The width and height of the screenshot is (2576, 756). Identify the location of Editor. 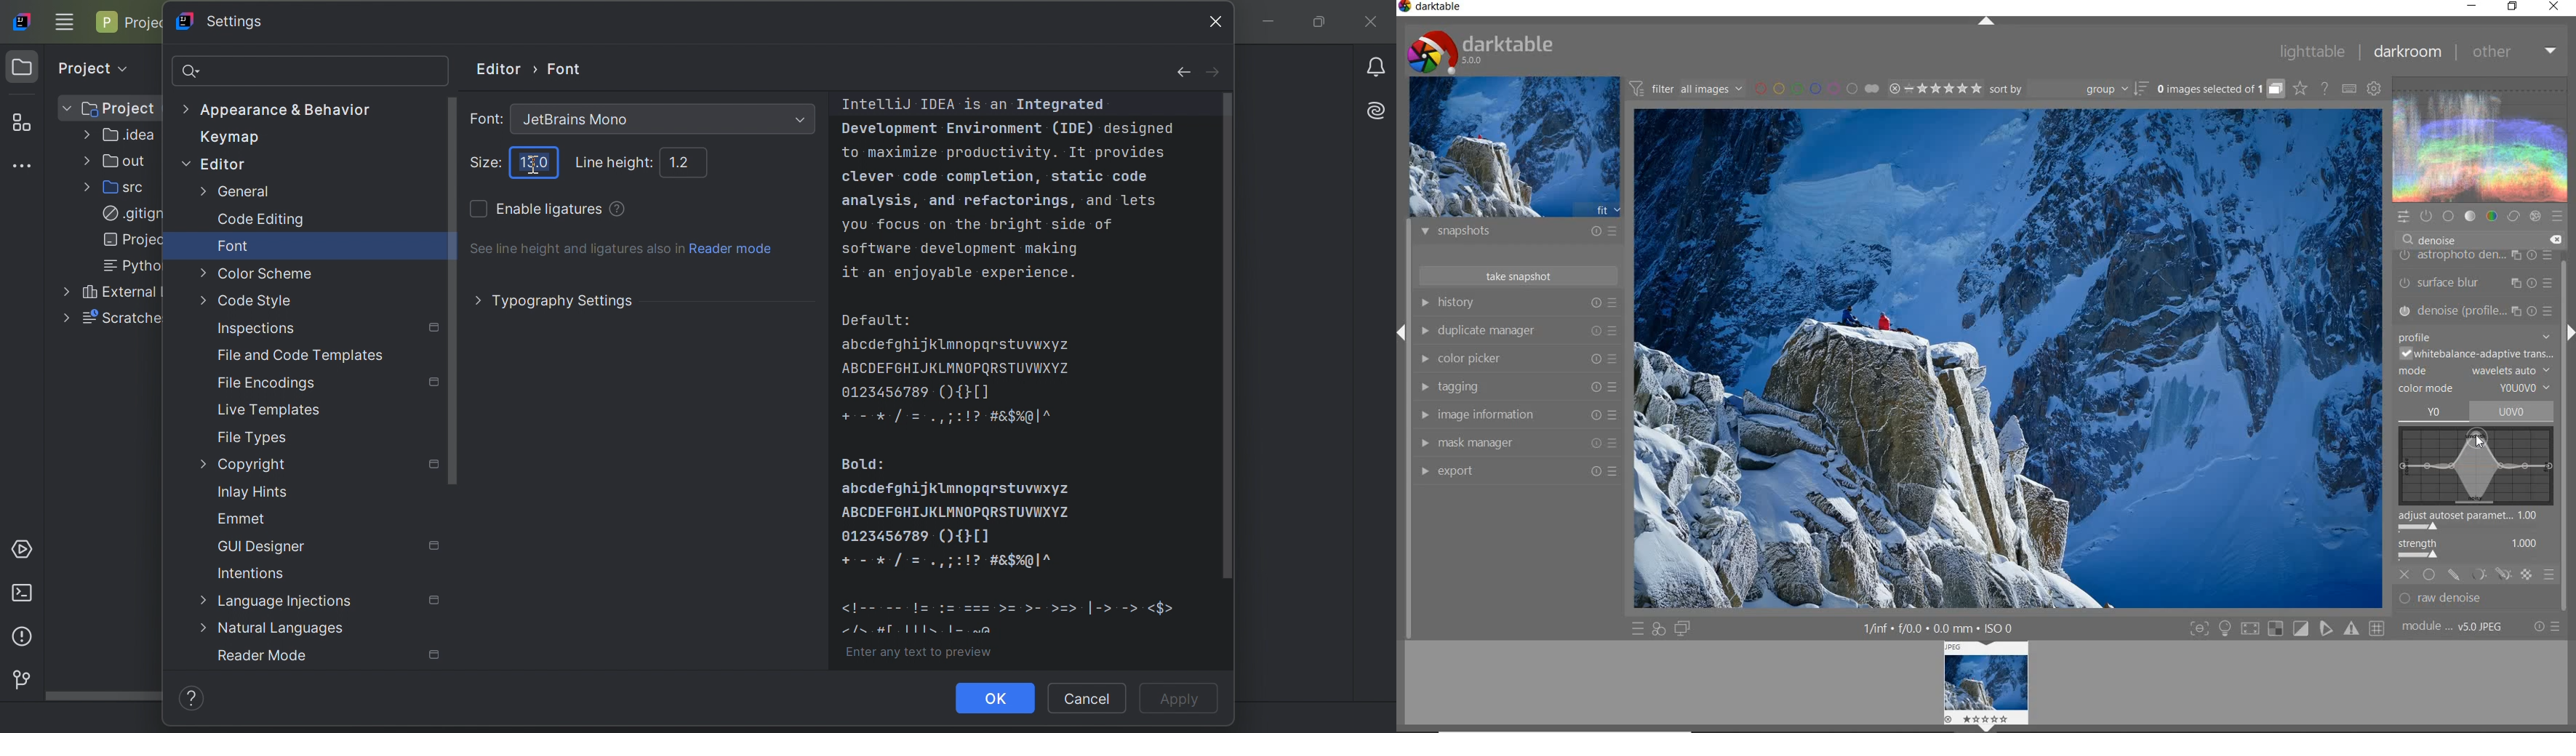
(496, 68).